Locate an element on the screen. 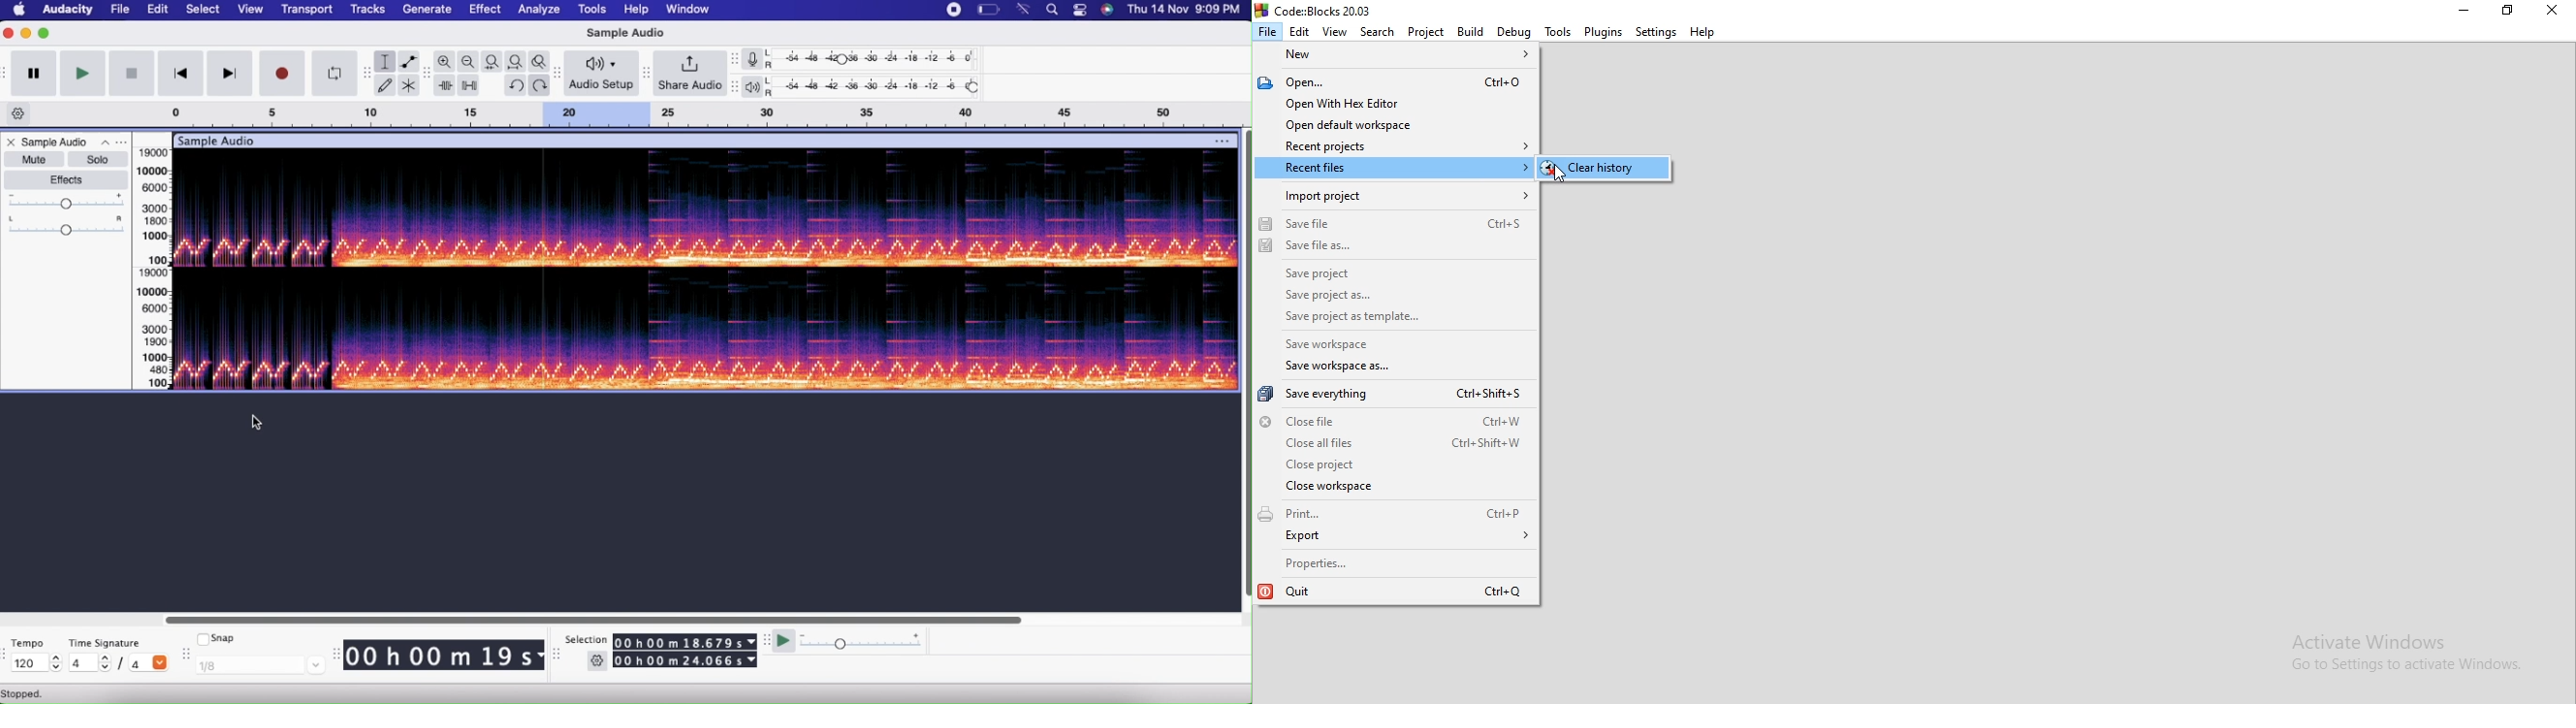  Record meter is located at coordinates (758, 59).